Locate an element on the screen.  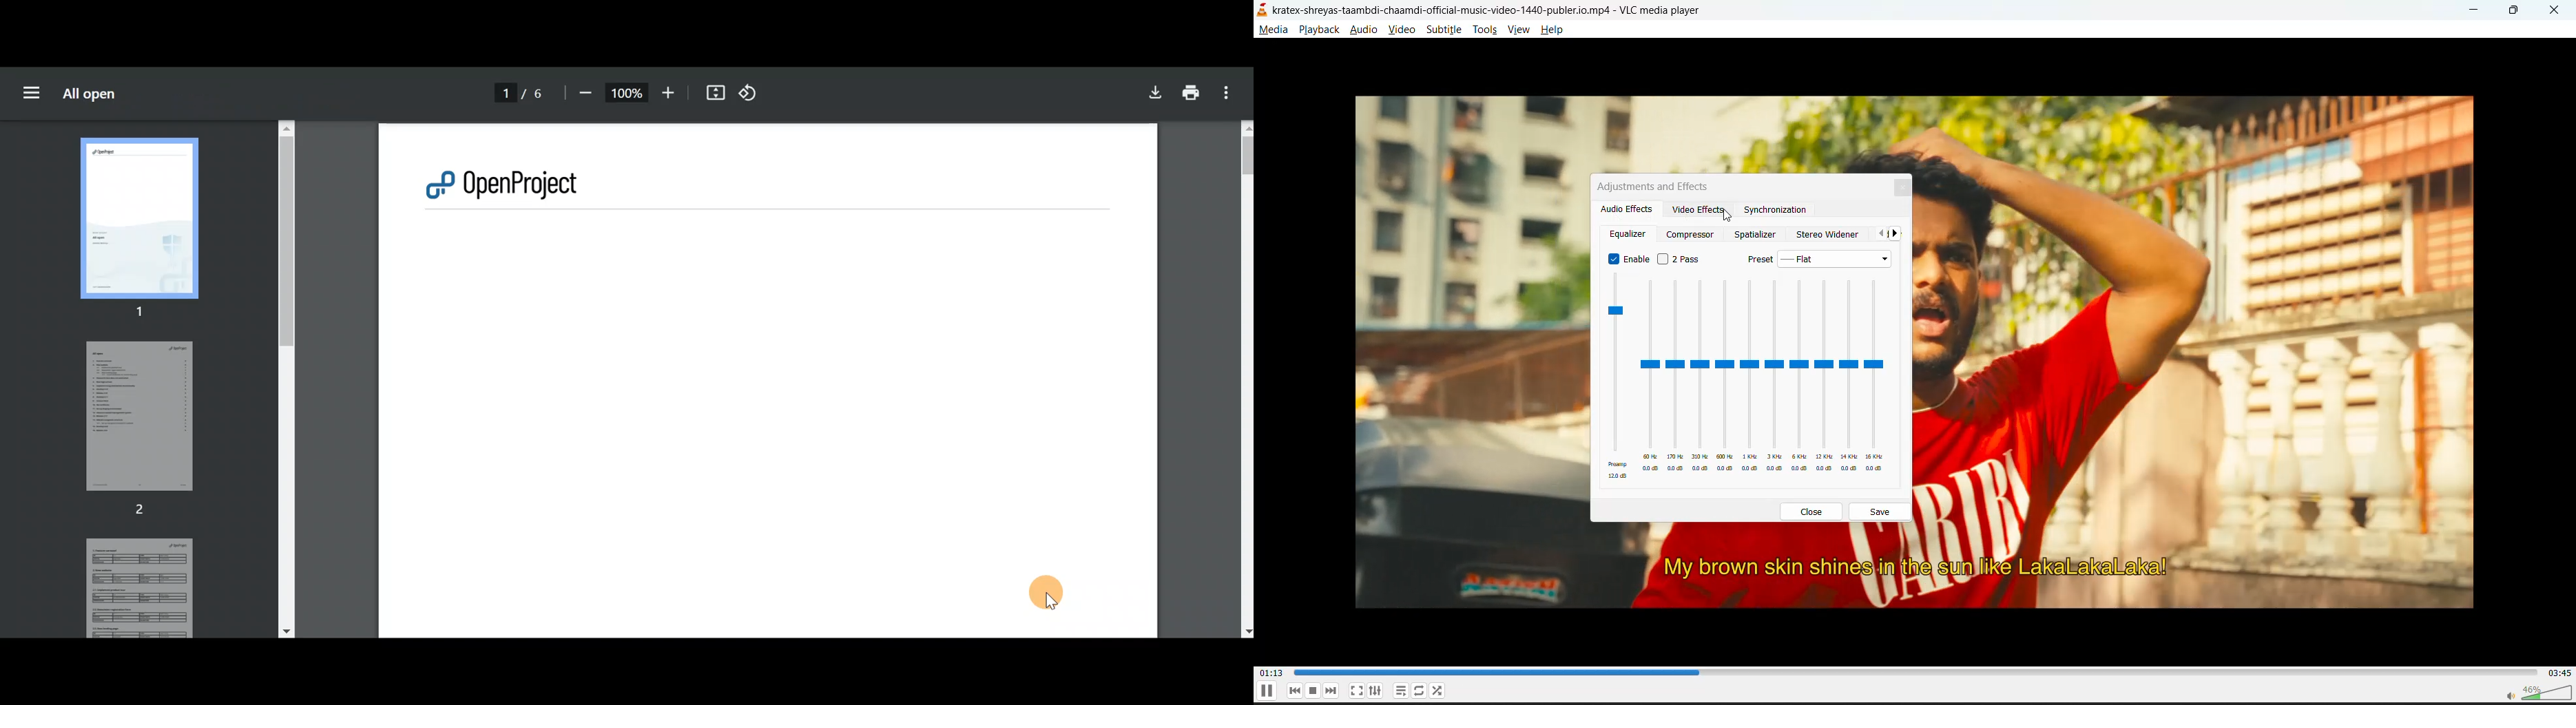
 is located at coordinates (1699, 376).